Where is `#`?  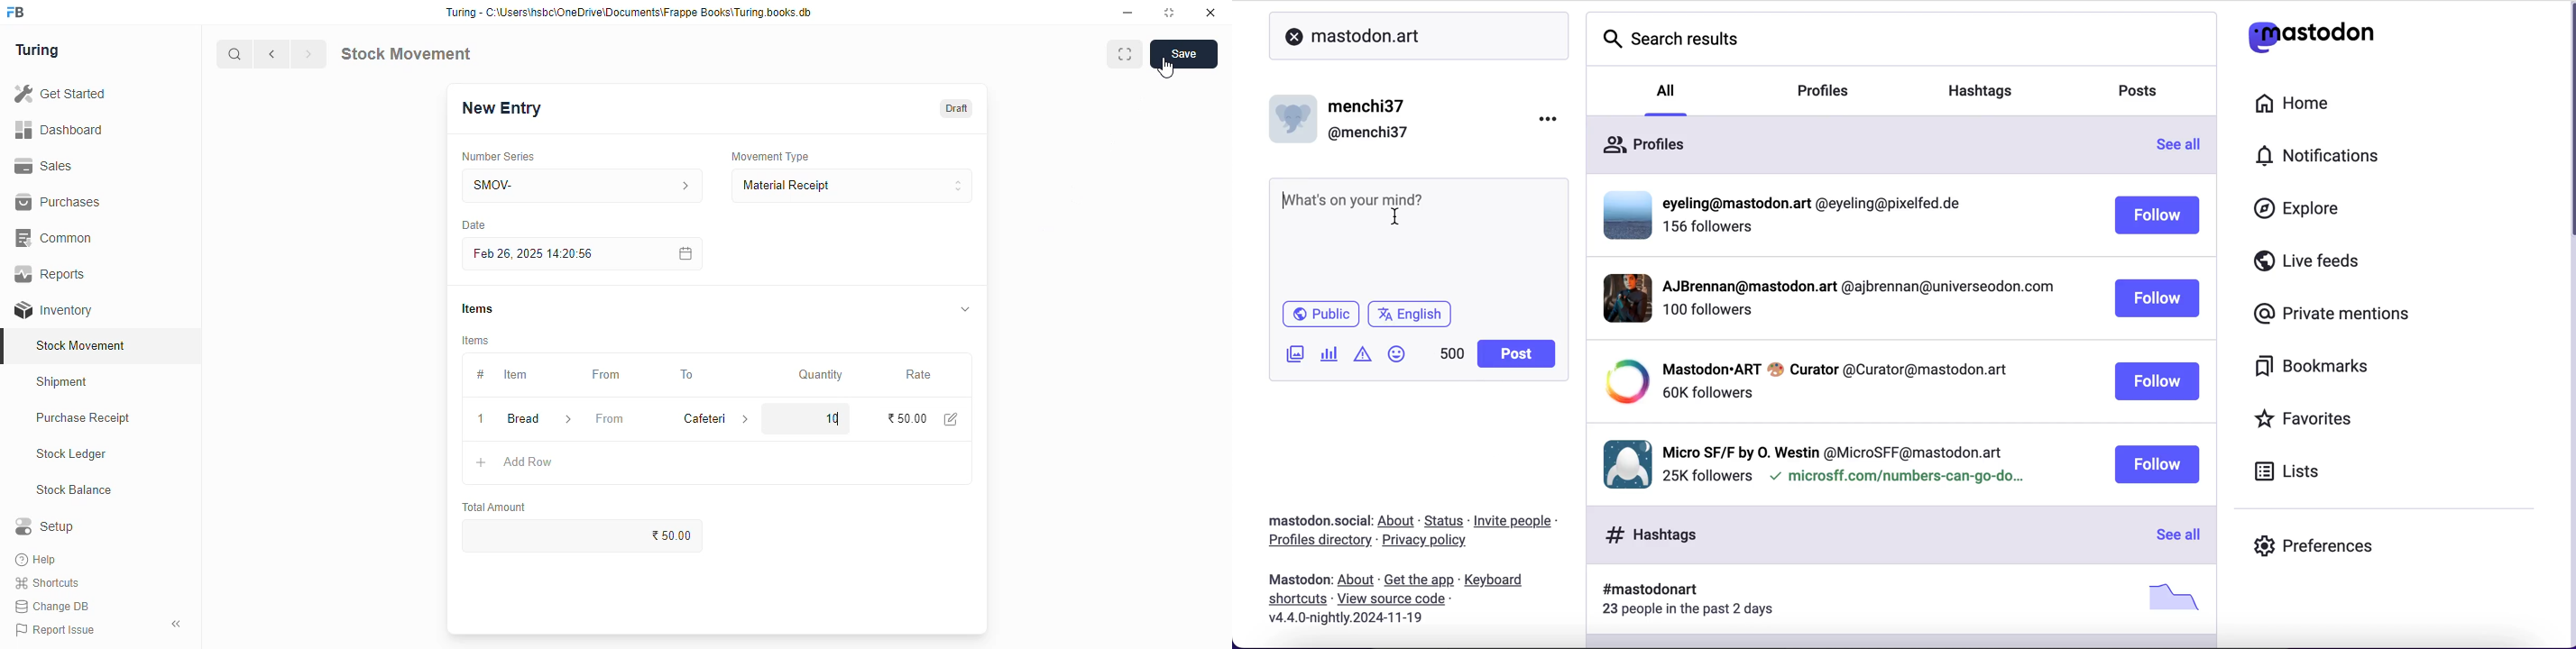 # is located at coordinates (481, 375).